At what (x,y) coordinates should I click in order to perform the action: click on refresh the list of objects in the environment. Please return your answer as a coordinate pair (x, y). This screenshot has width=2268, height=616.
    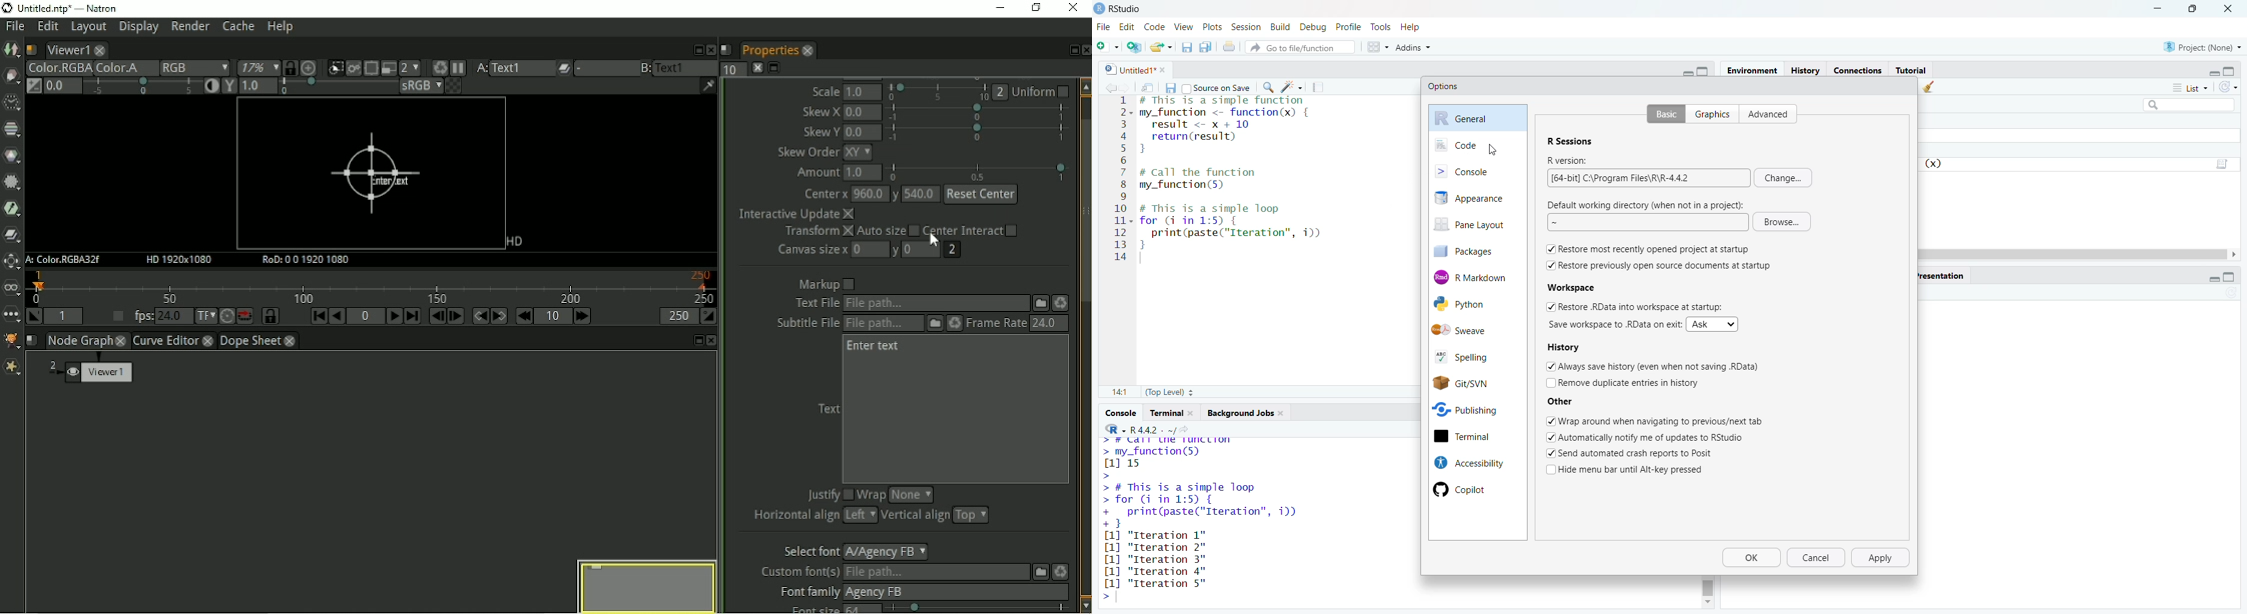
    Looking at the image, I should click on (2235, 88).